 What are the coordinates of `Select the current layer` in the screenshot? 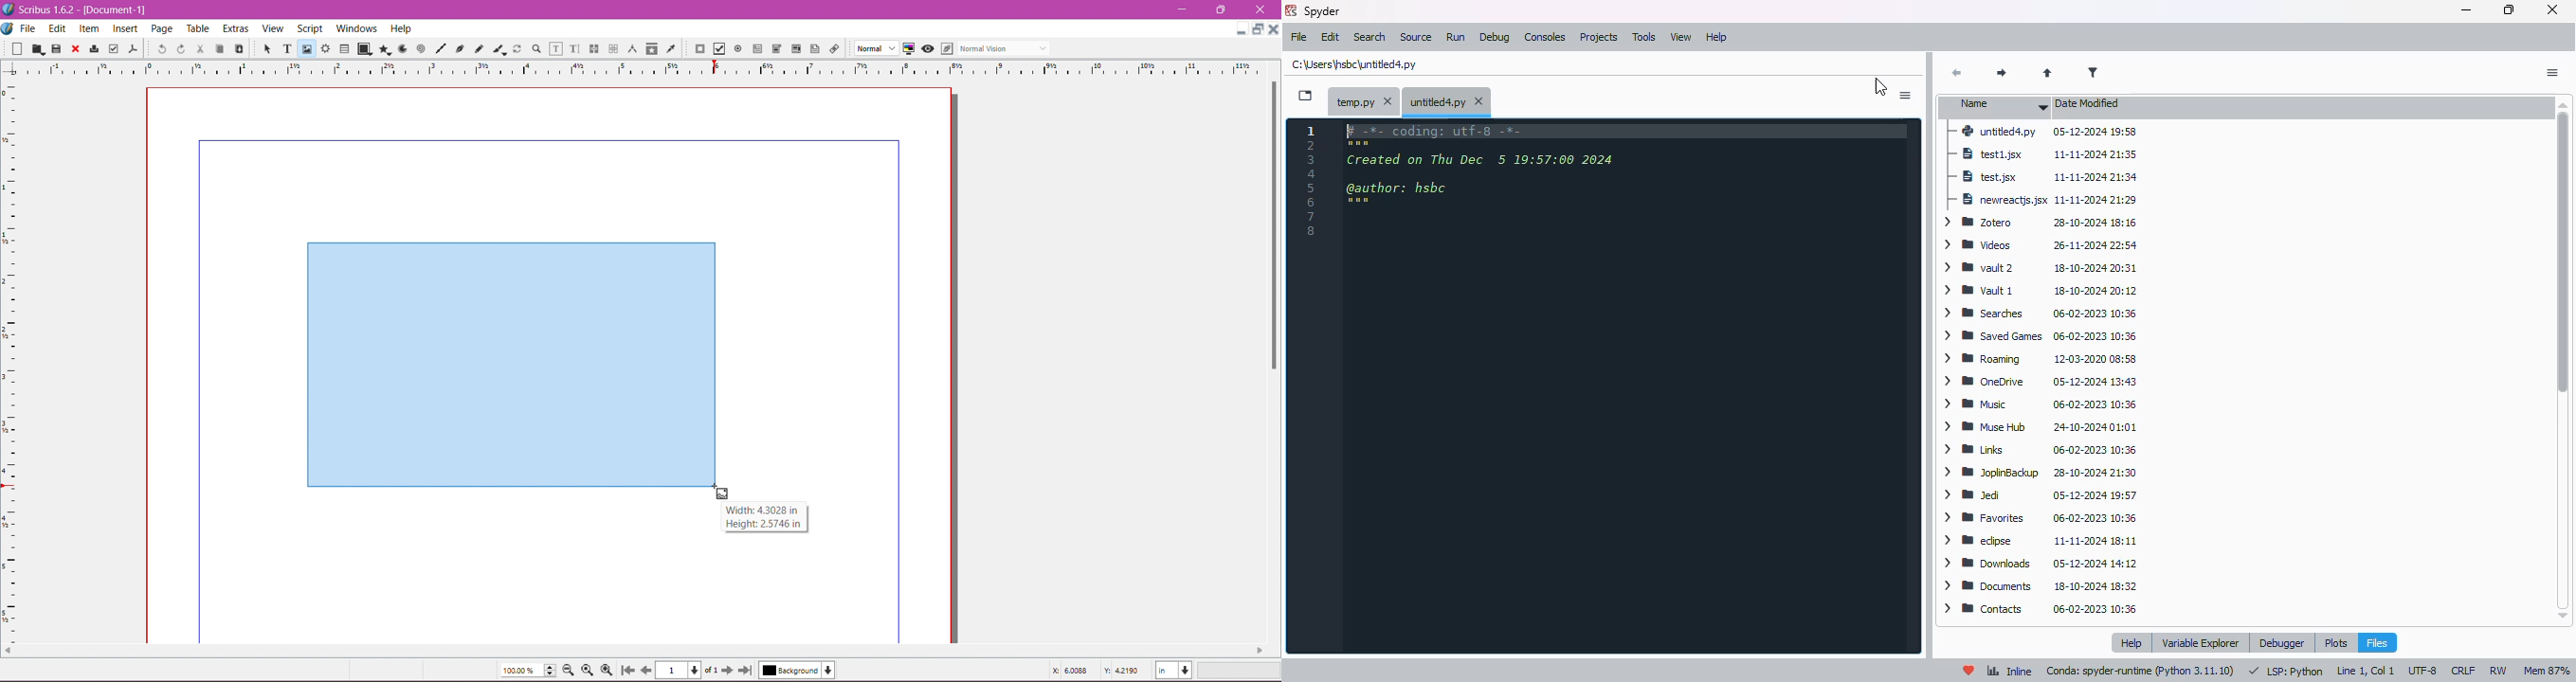 It's located at (797, 670).